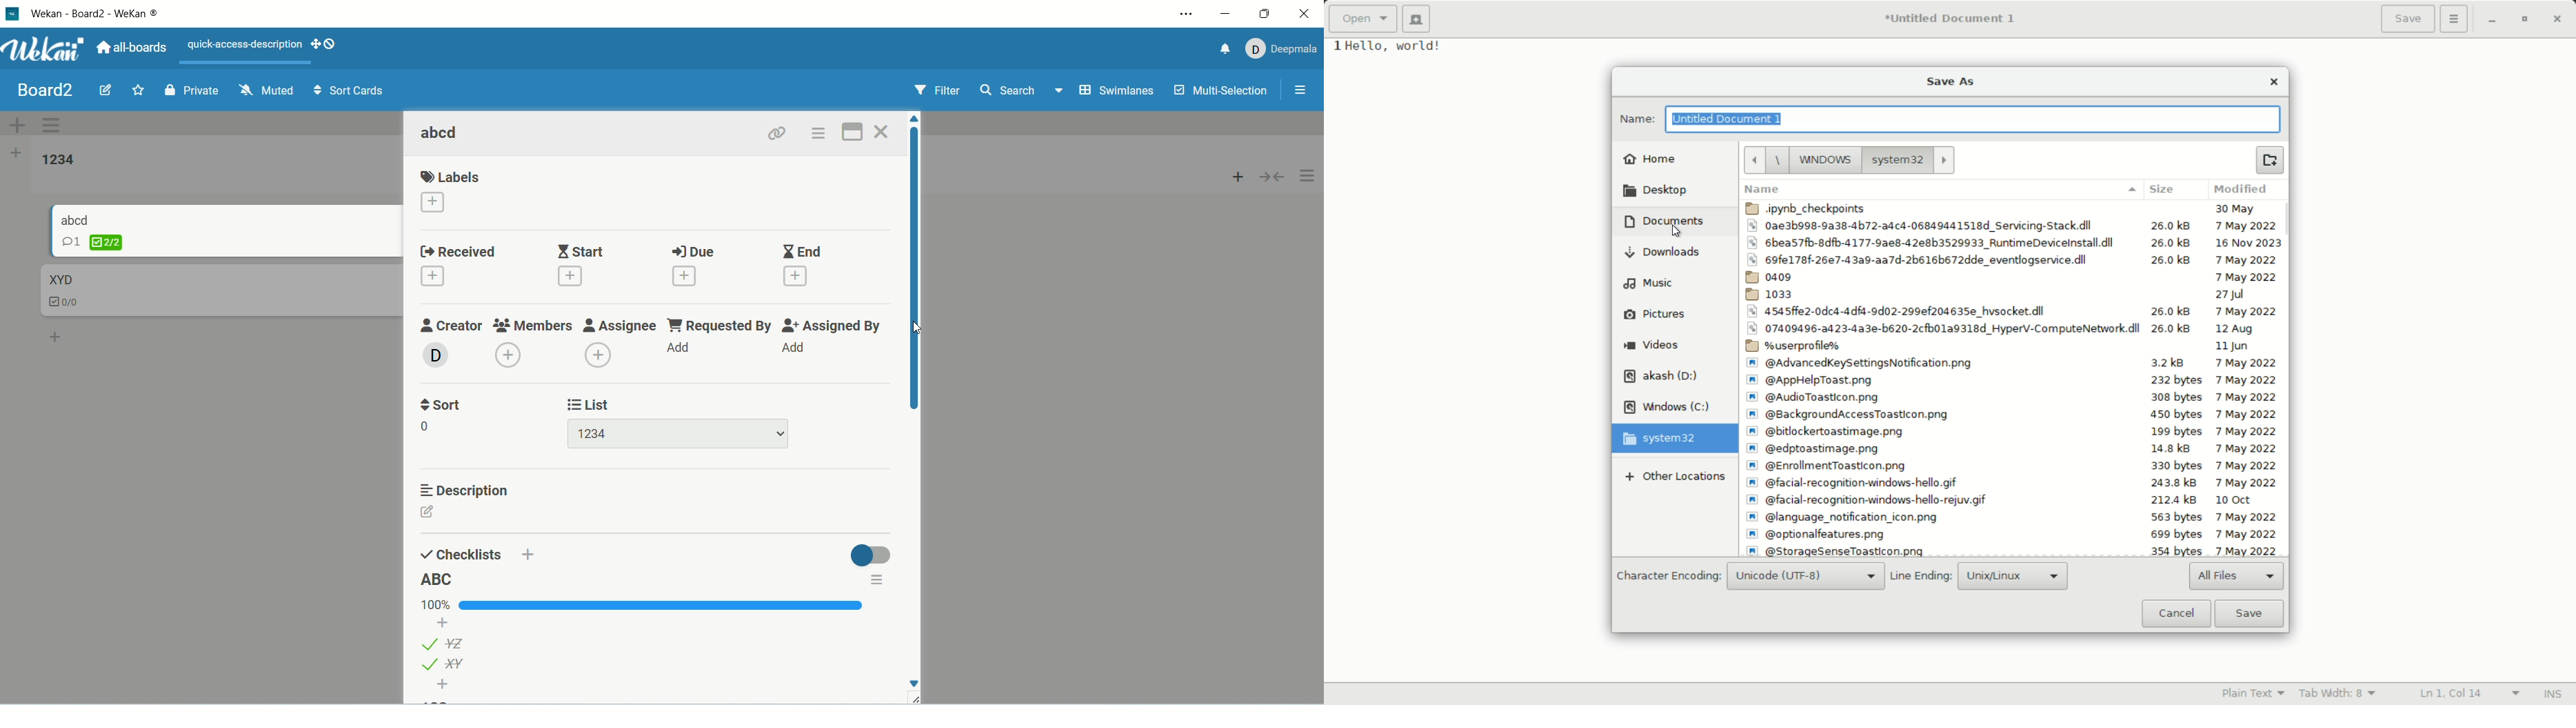 This screenshot has height=728, width=2576. Describe the element at coordinates (508, 355) in the screenshot. I see `add` at that location.